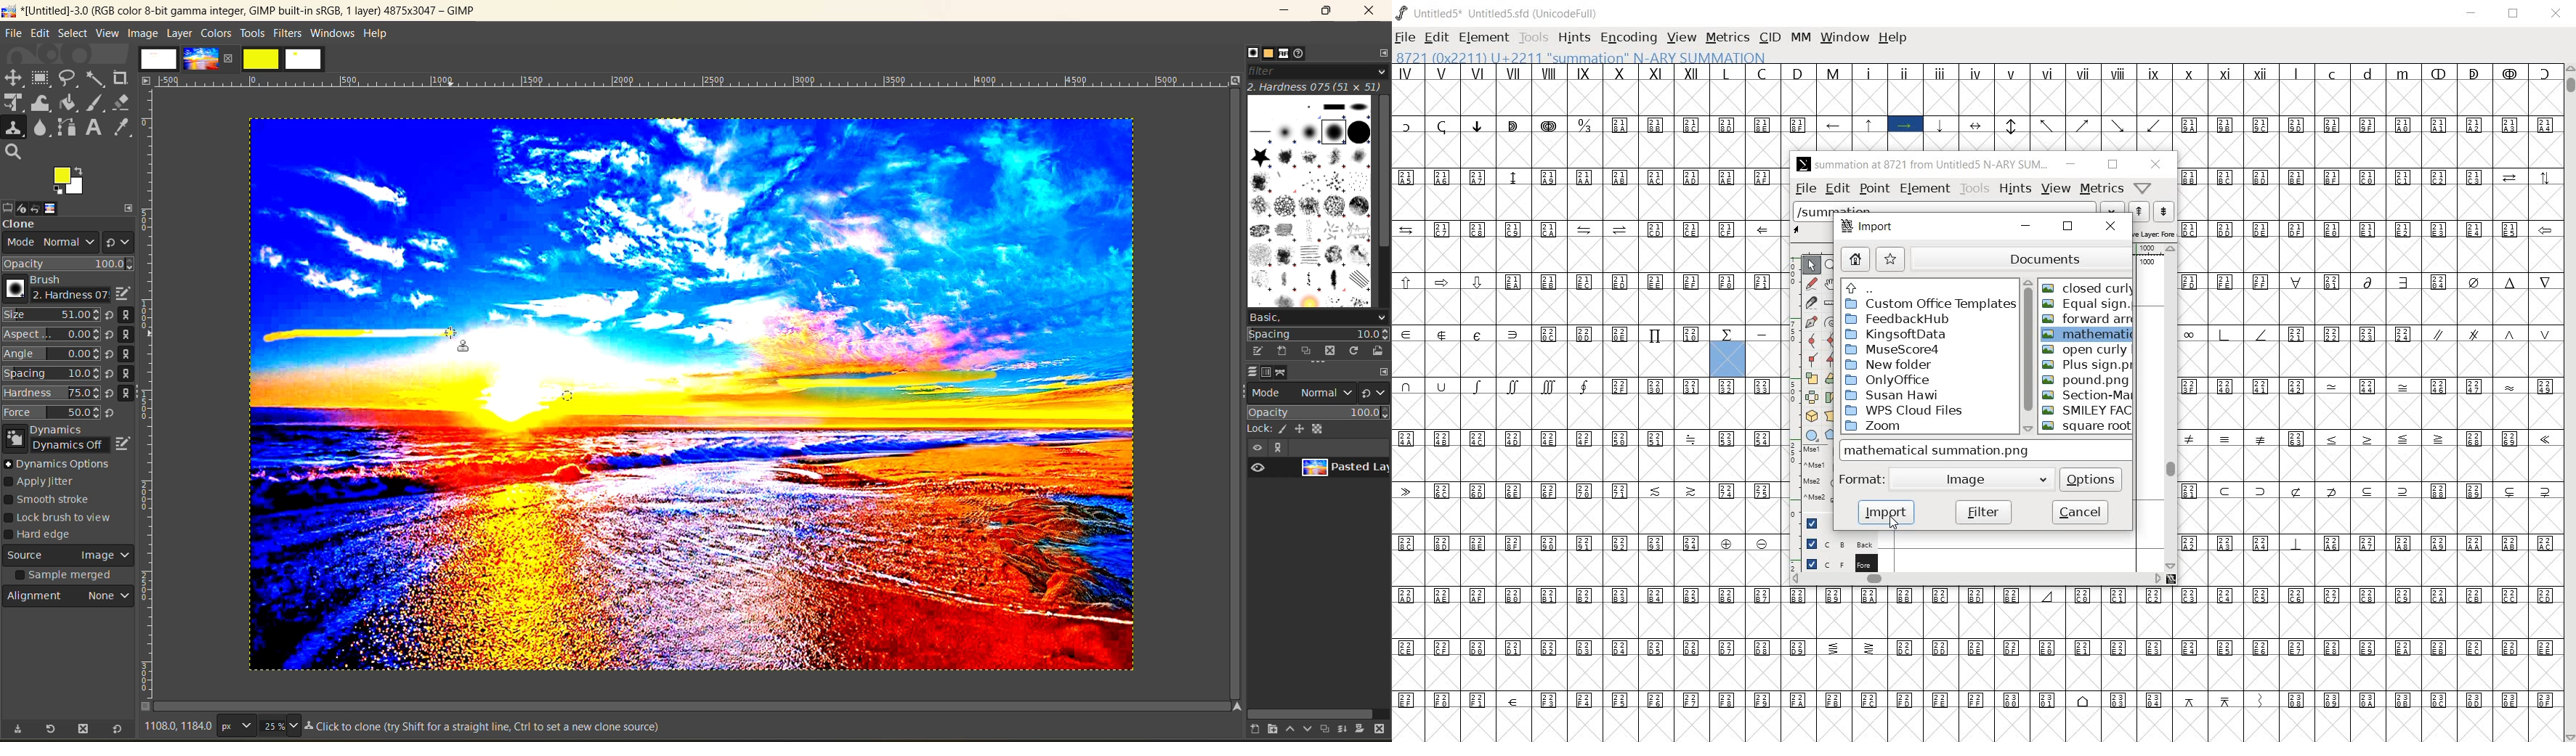  I want to click on free select tool, so click(70, 78).